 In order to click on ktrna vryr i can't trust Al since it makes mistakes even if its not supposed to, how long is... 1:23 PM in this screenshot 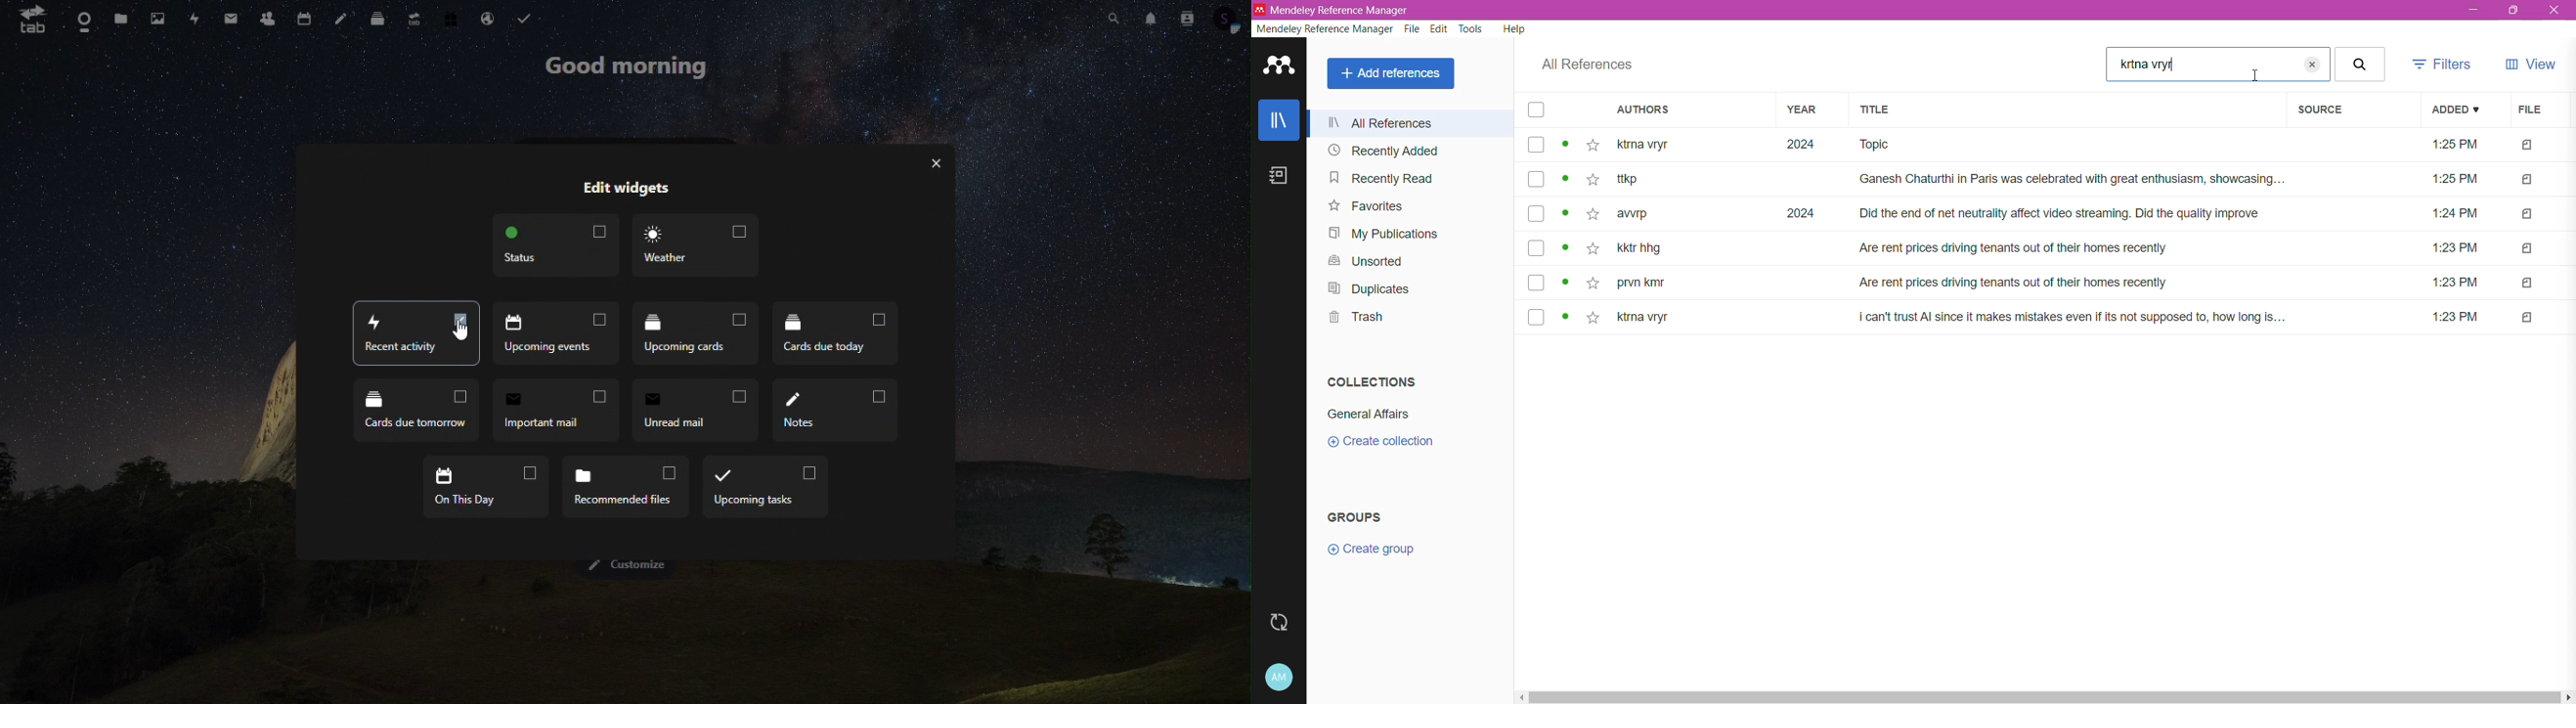, I will do `click(2052, 317)`.